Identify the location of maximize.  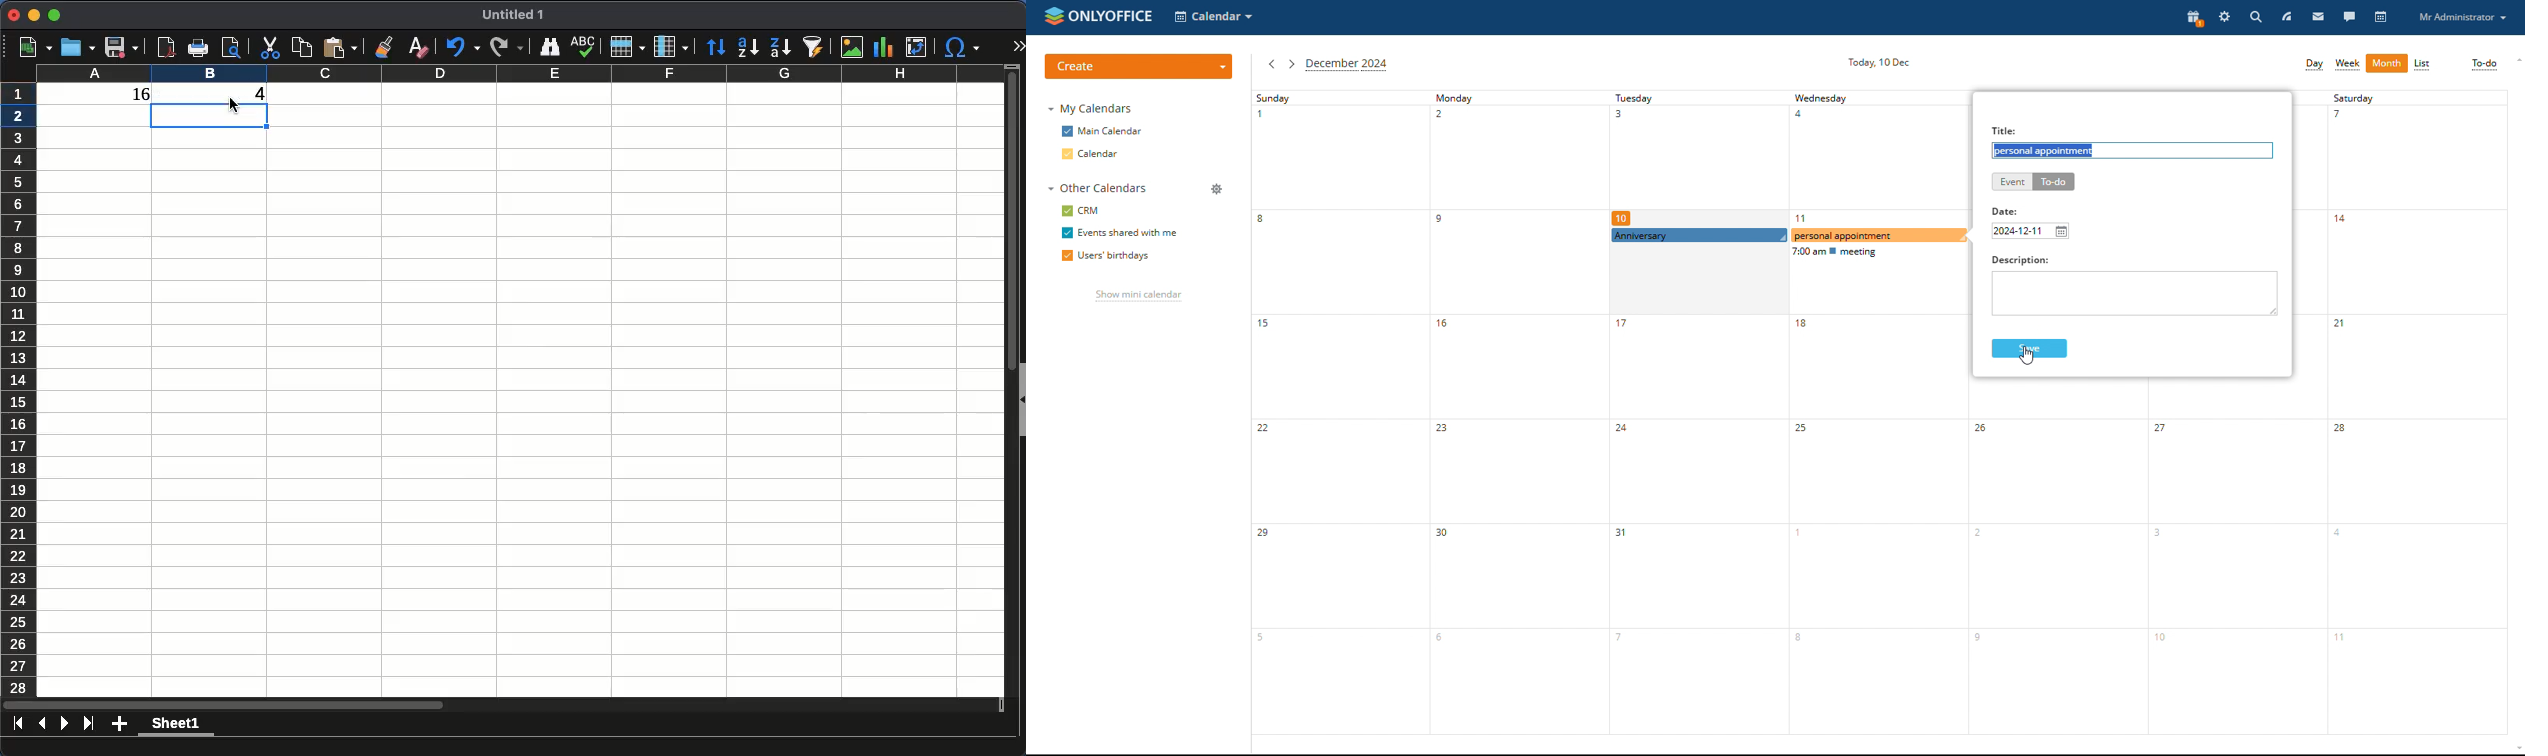
(56, 14).